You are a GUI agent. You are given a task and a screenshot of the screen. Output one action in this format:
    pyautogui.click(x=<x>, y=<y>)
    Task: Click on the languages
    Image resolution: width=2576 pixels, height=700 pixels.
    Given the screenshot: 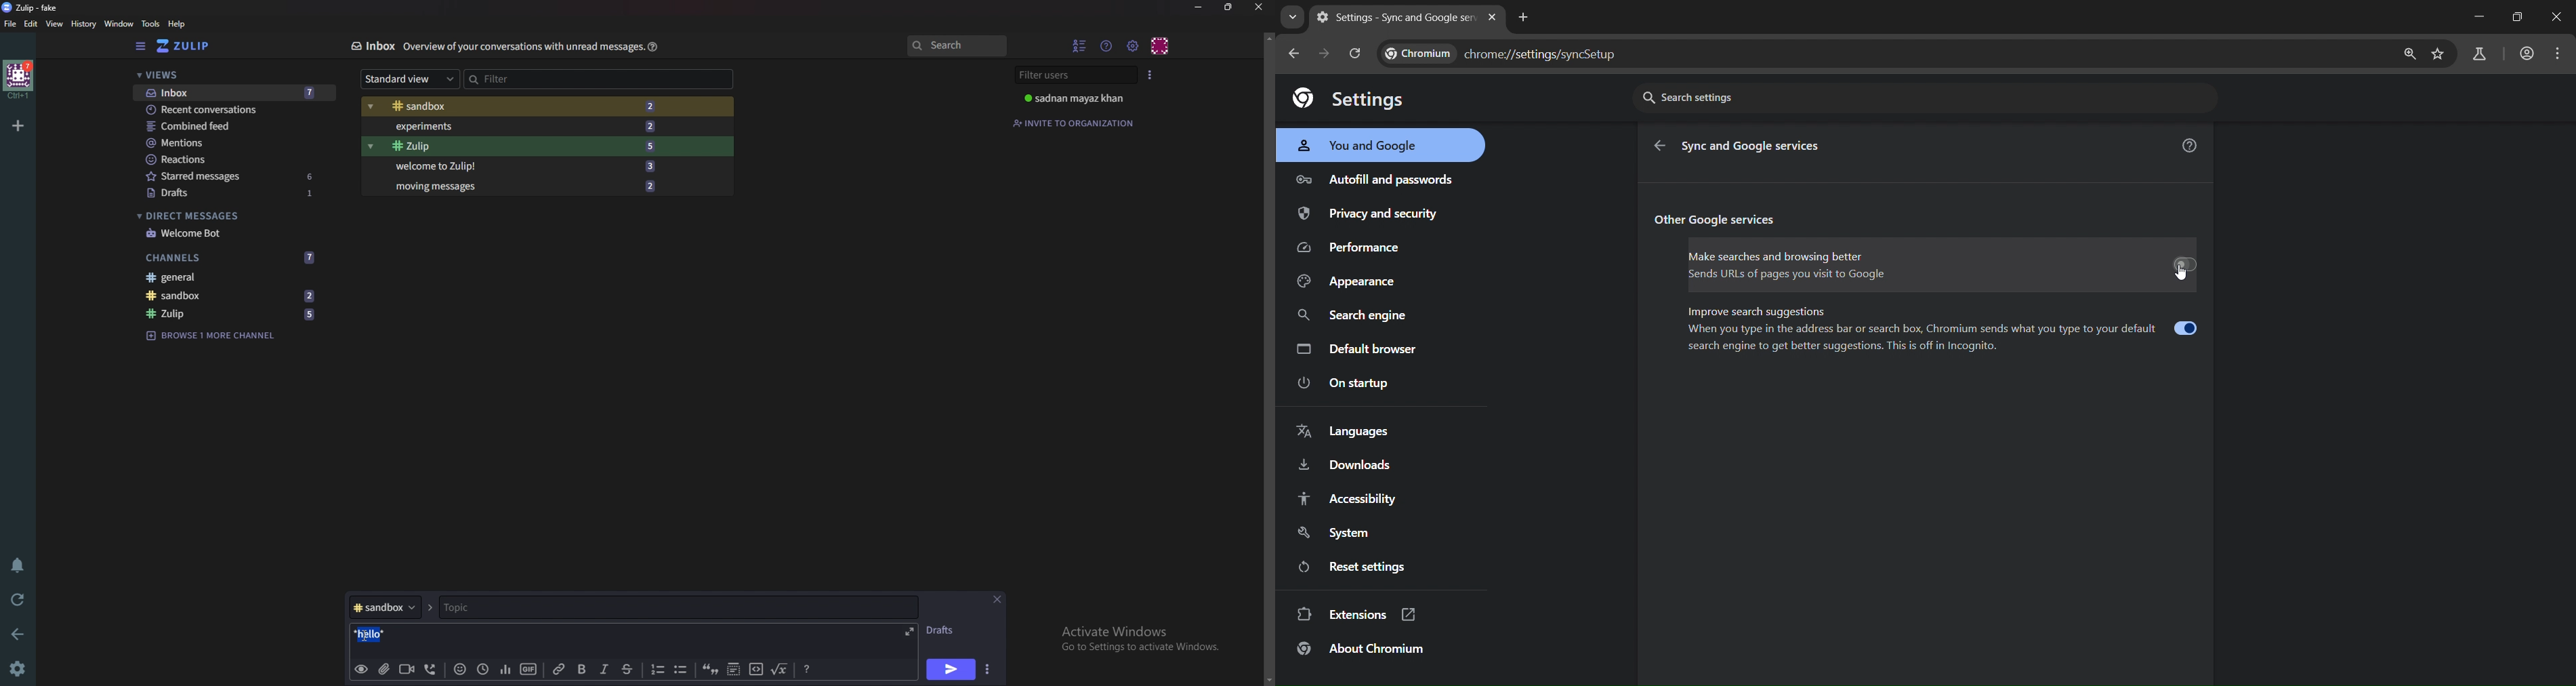 What is the action you would take?
    pyautogui.click(x=1342, y=432)
    